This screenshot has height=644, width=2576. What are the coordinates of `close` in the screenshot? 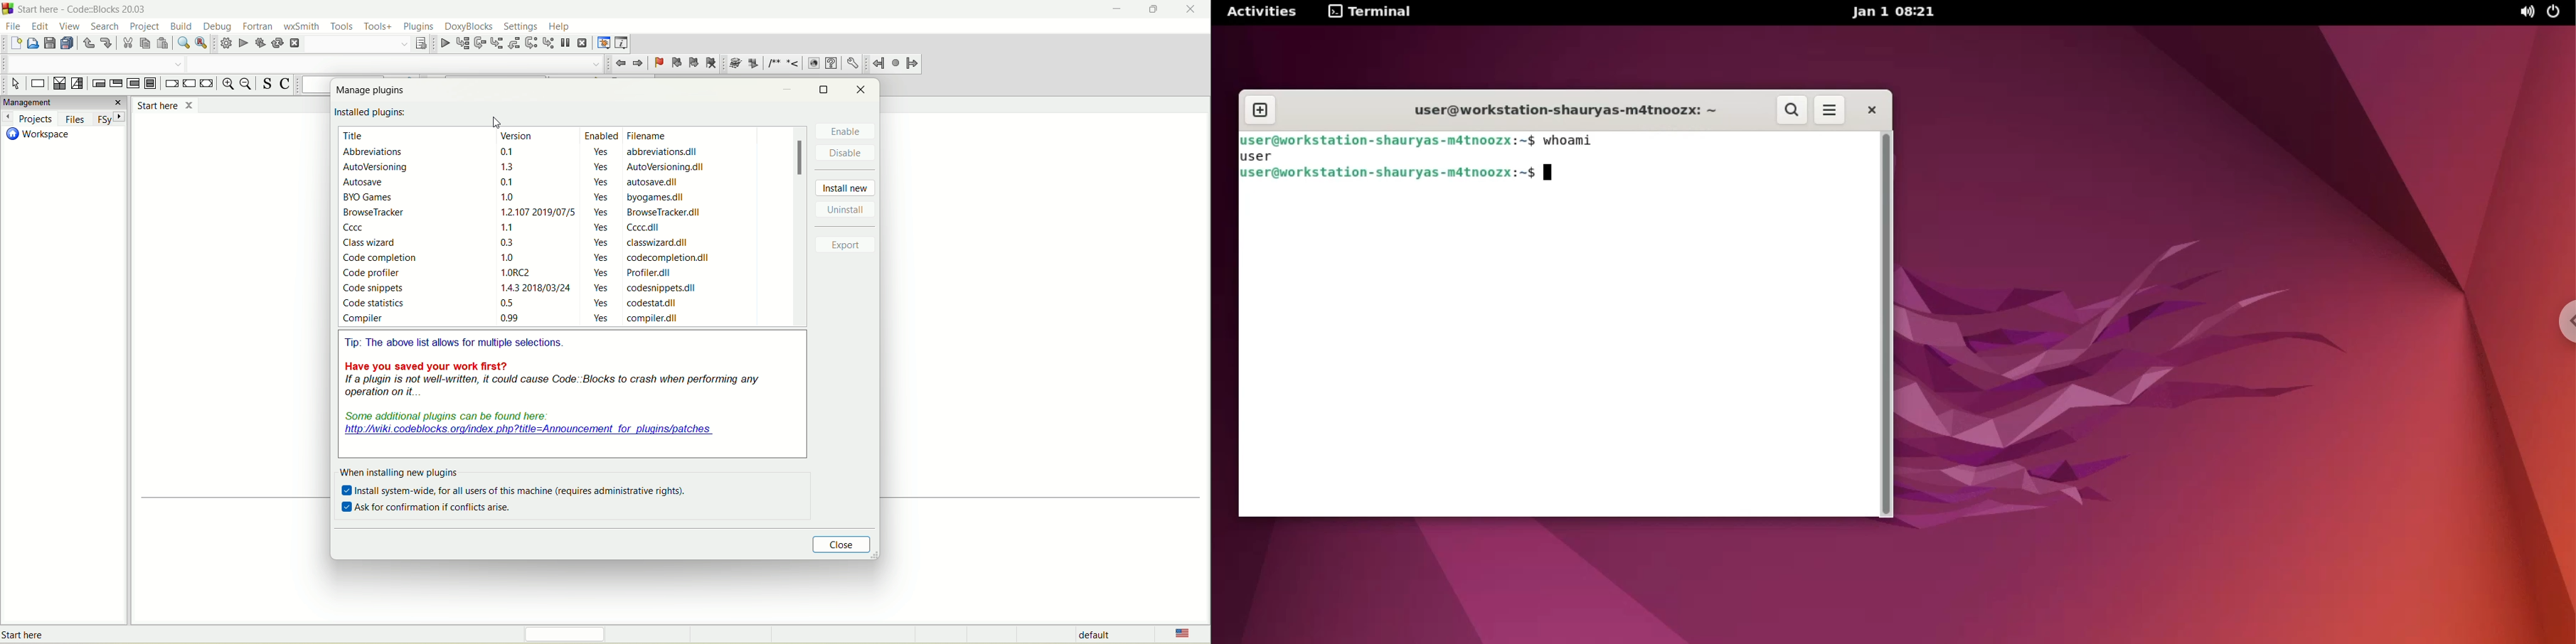 It's located at (845, 544).